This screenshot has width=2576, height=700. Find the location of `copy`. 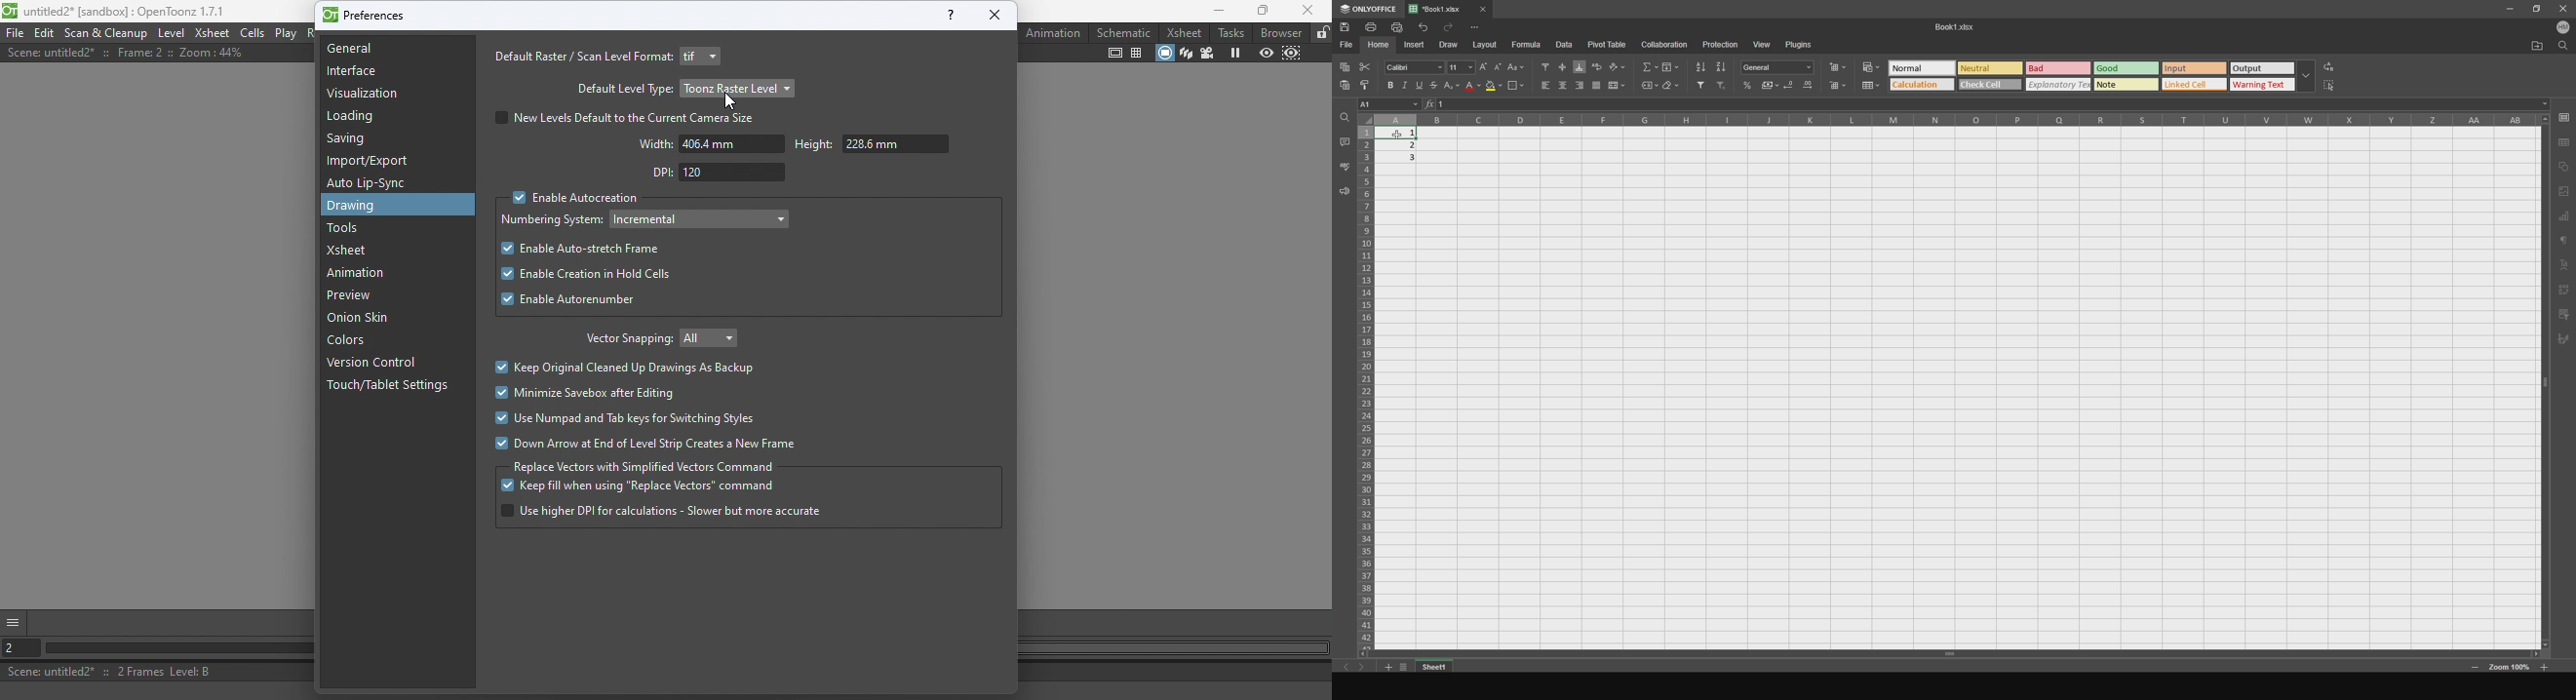

copy is located at coordinates (2564, 166).